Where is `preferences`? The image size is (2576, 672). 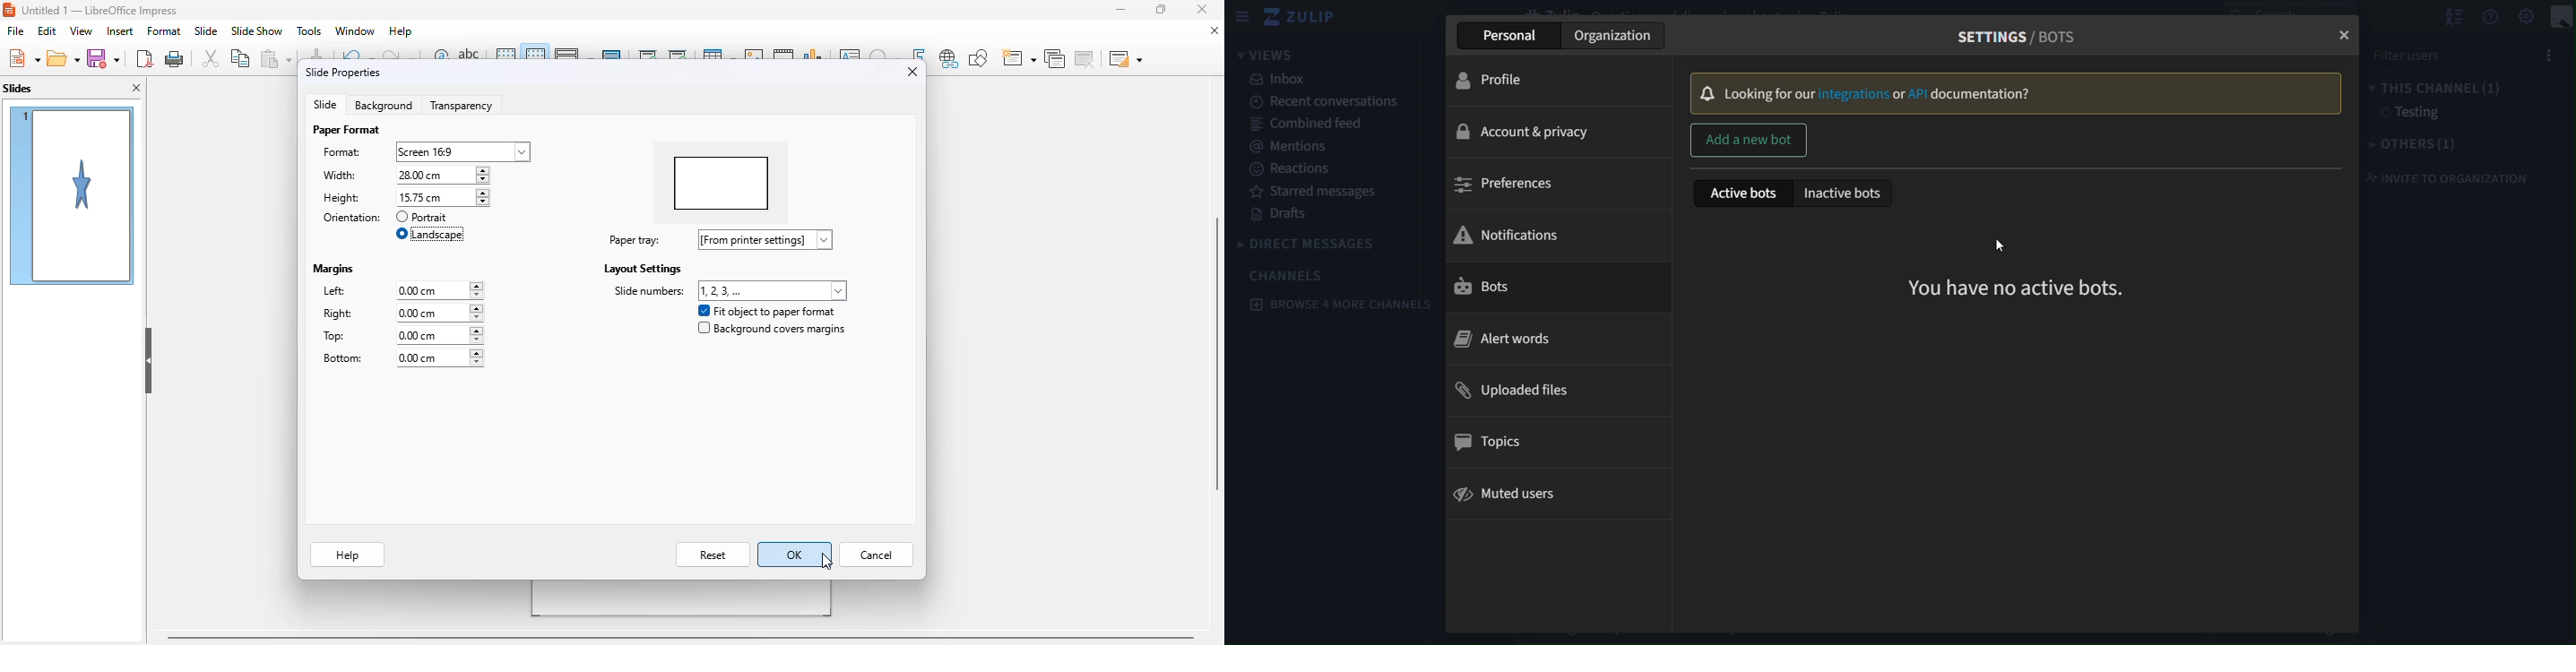 preferences is located at coordinates (1518, 186).